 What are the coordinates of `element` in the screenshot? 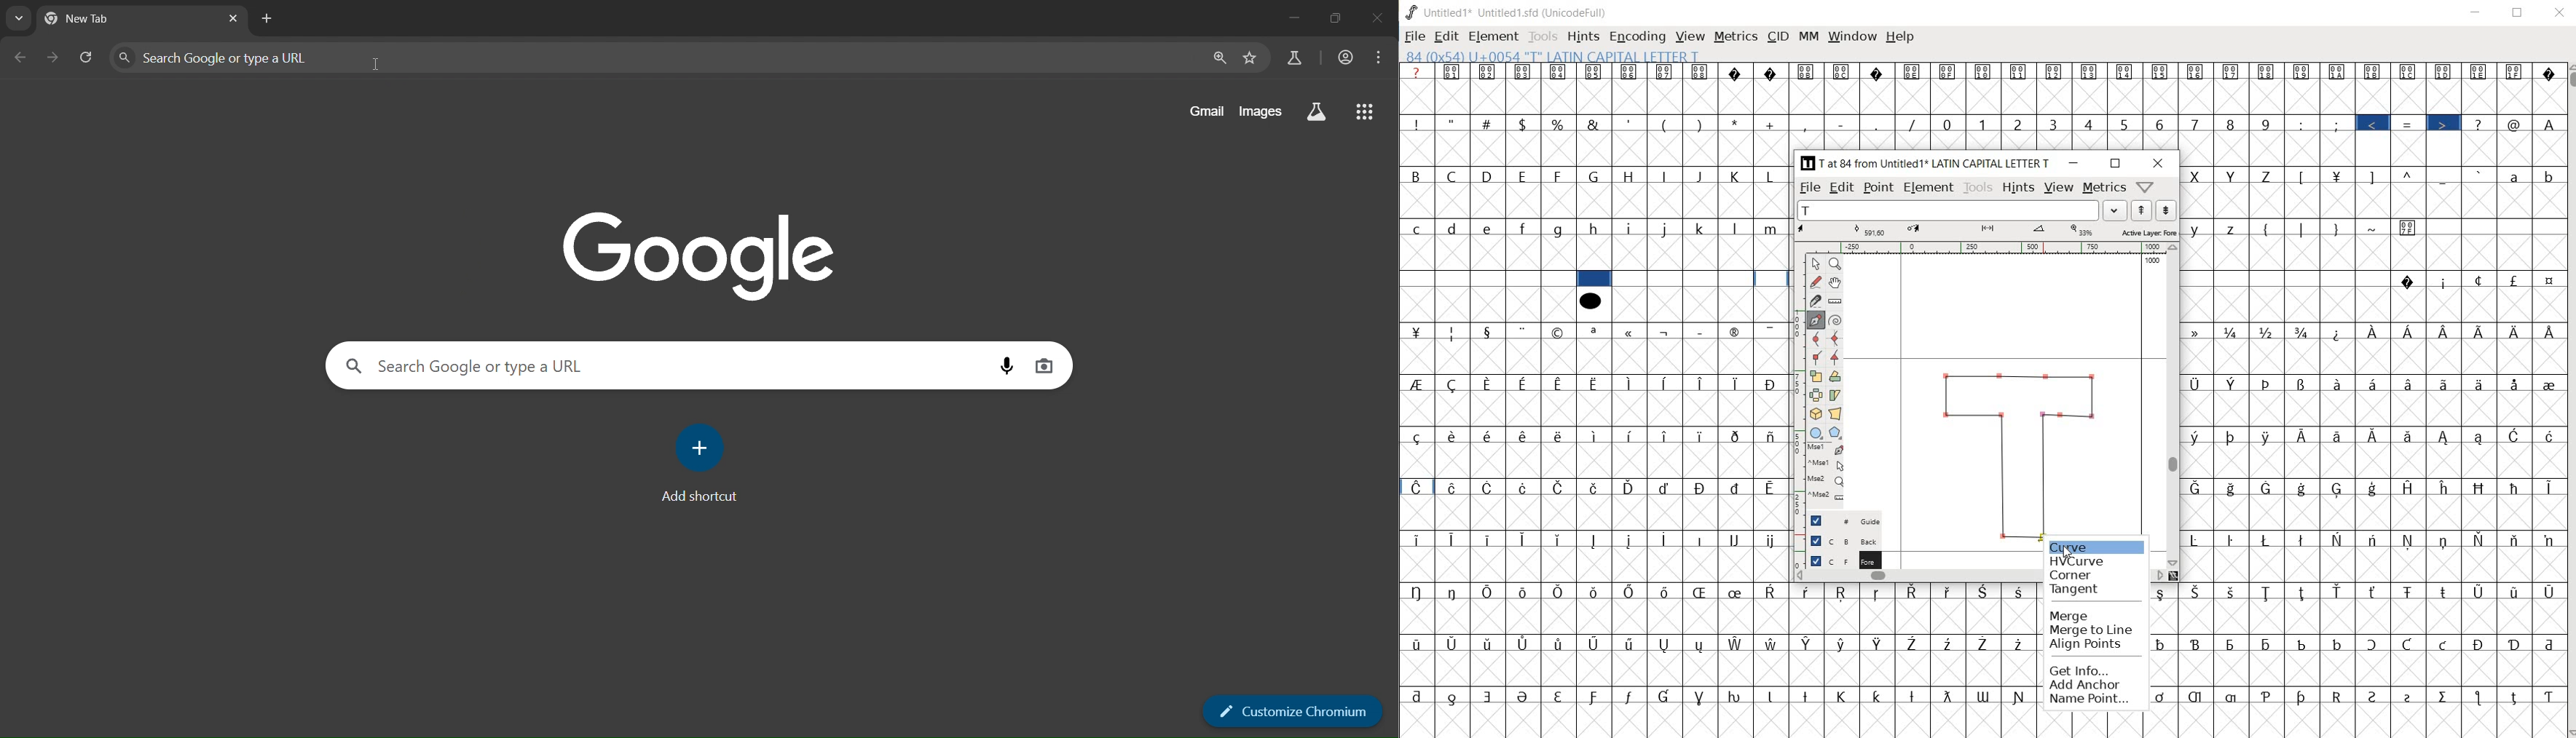 It's located at (1493, 36).